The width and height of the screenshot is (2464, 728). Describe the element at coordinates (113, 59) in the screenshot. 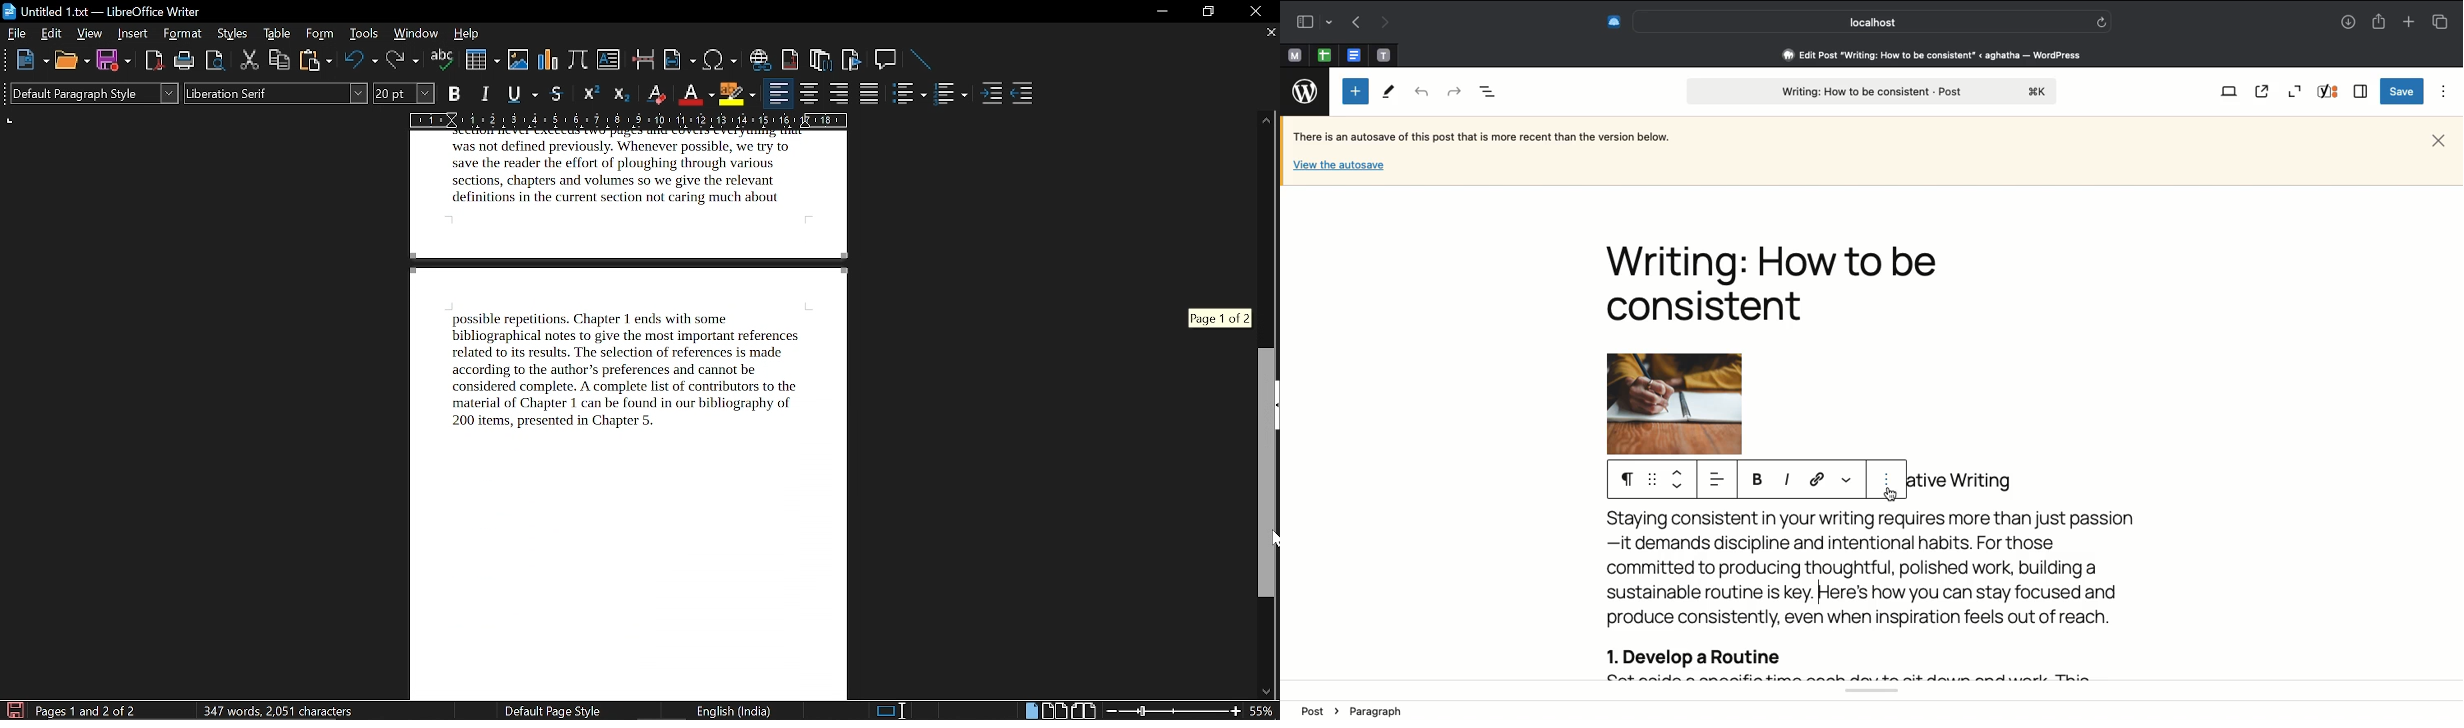

I see `save` at that location.